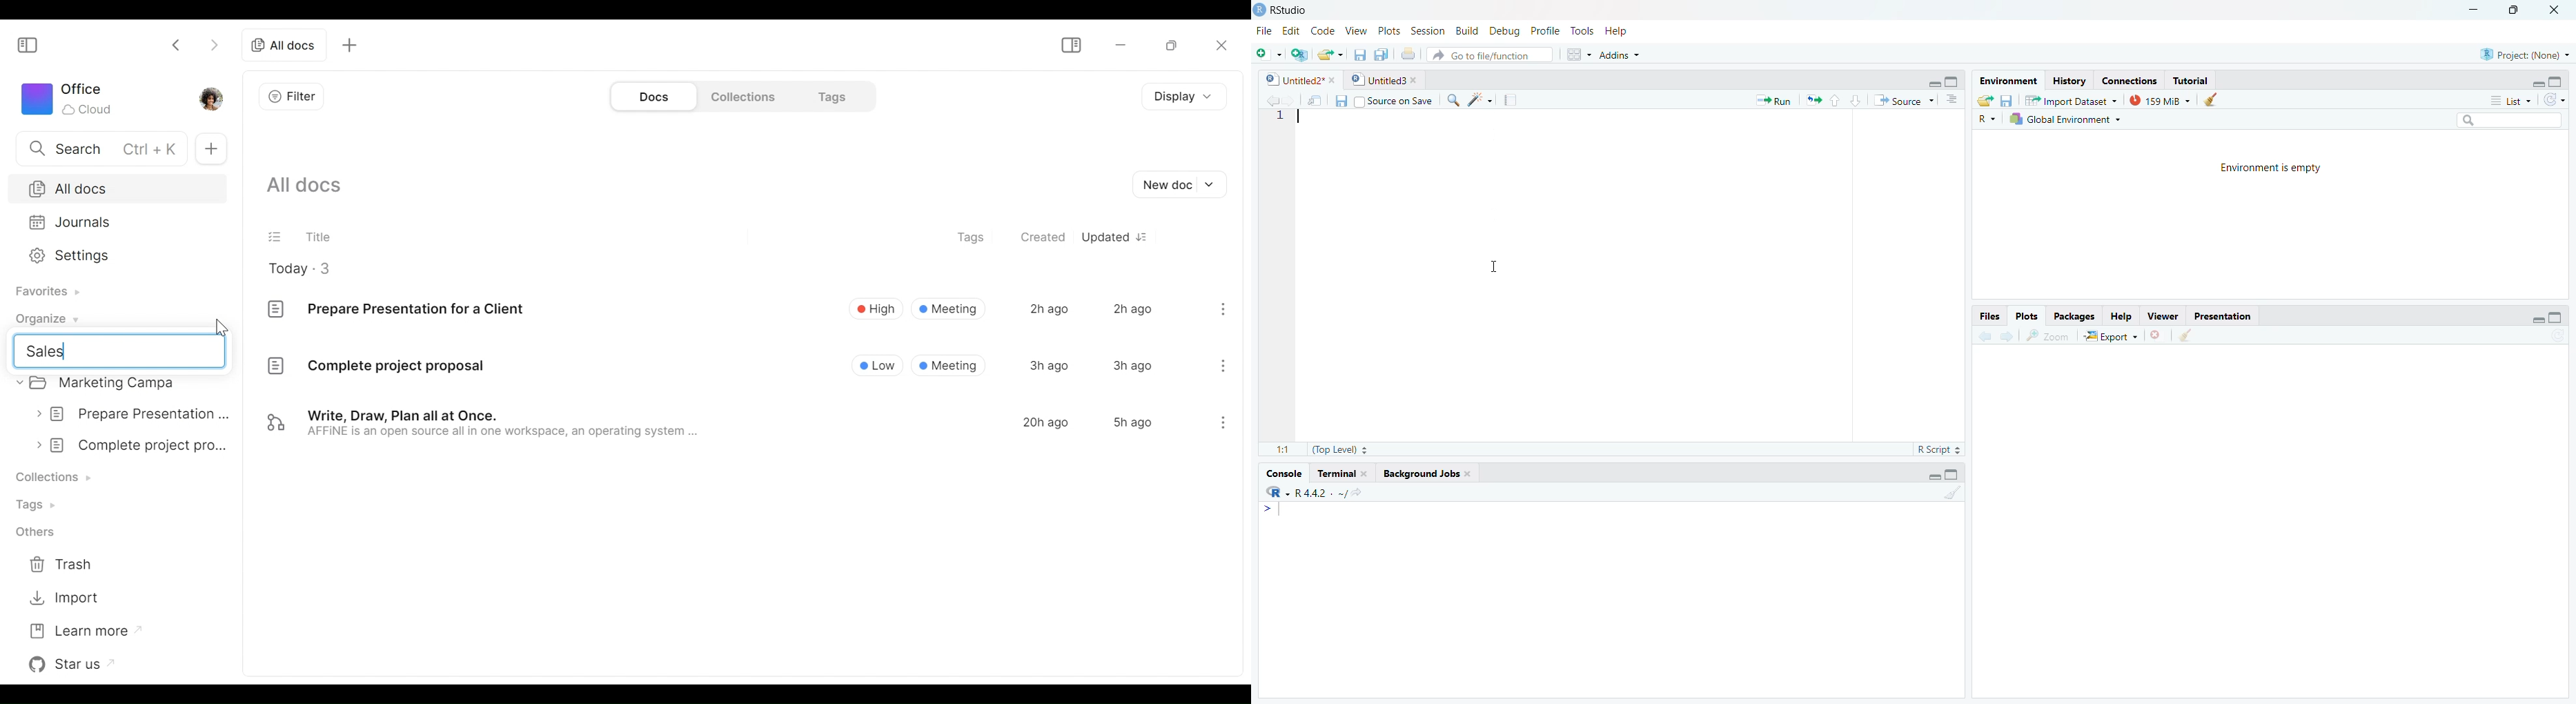  What do you see at coordinates (2507, 119) in the screenshot?
I see `Search` at bounding box center [2507, 119].